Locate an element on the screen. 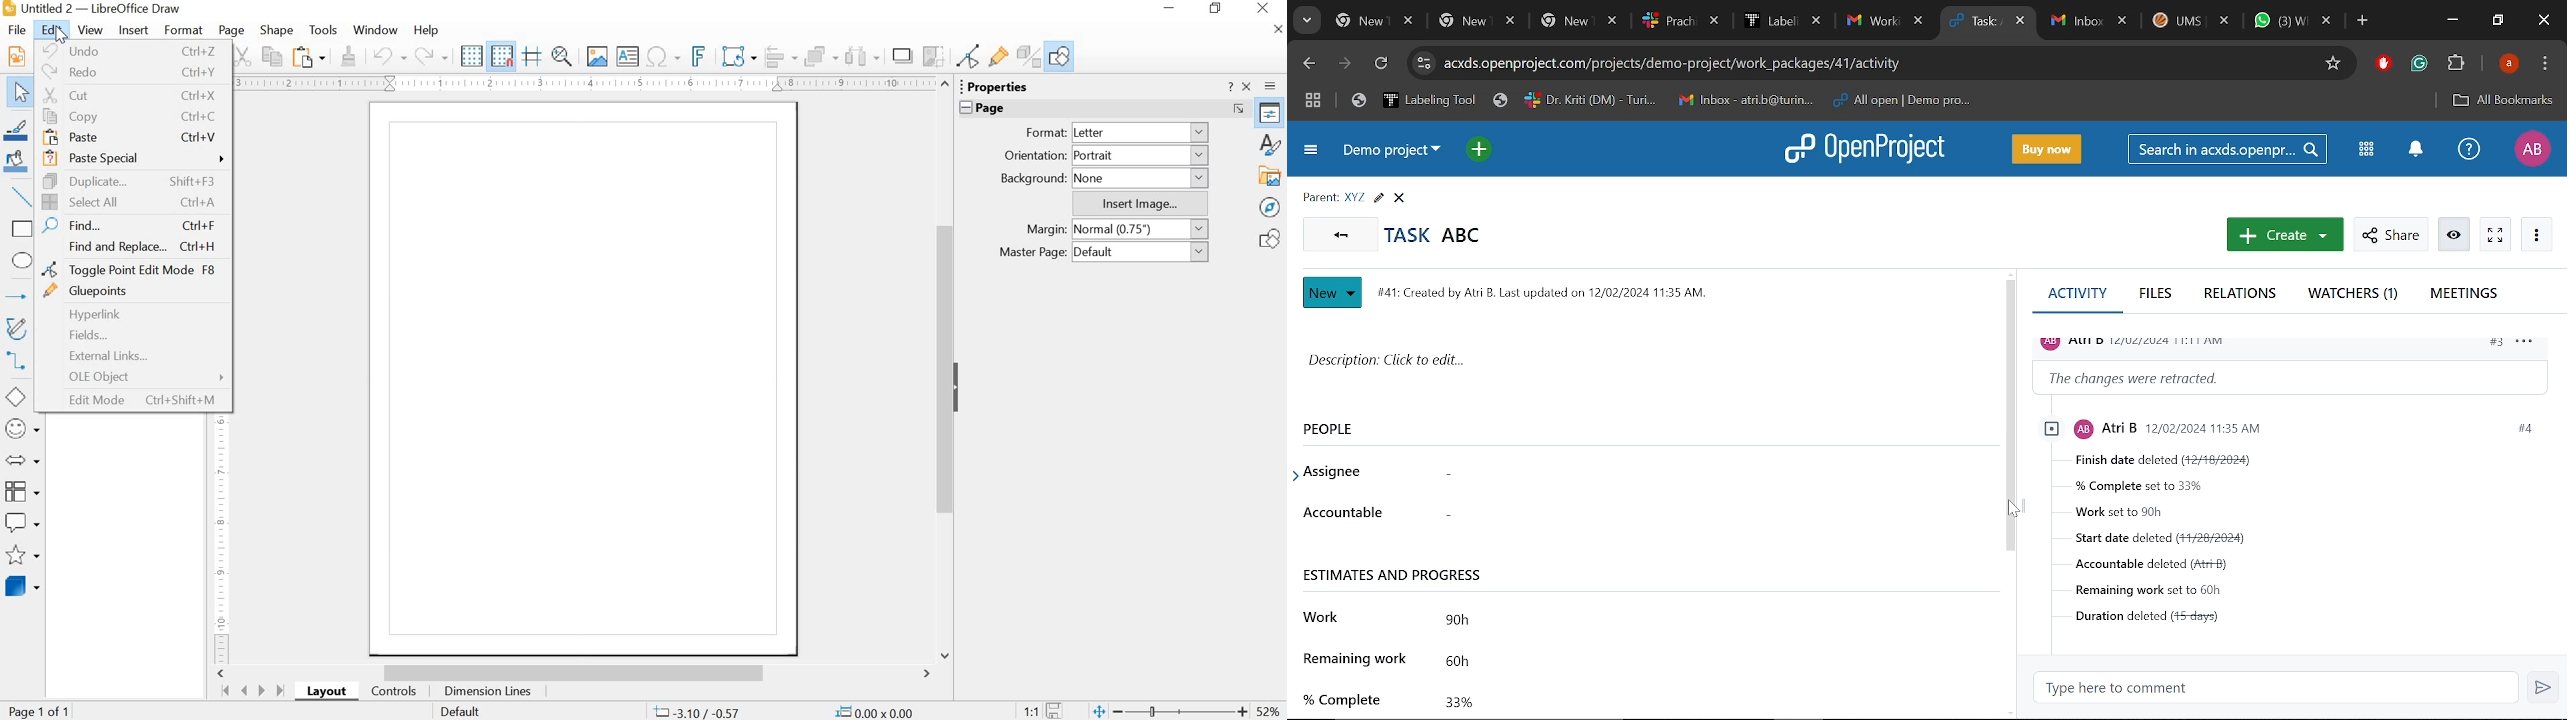 This screenshot has width=2576, height=728. Help is located at coordinates (2466, 149).